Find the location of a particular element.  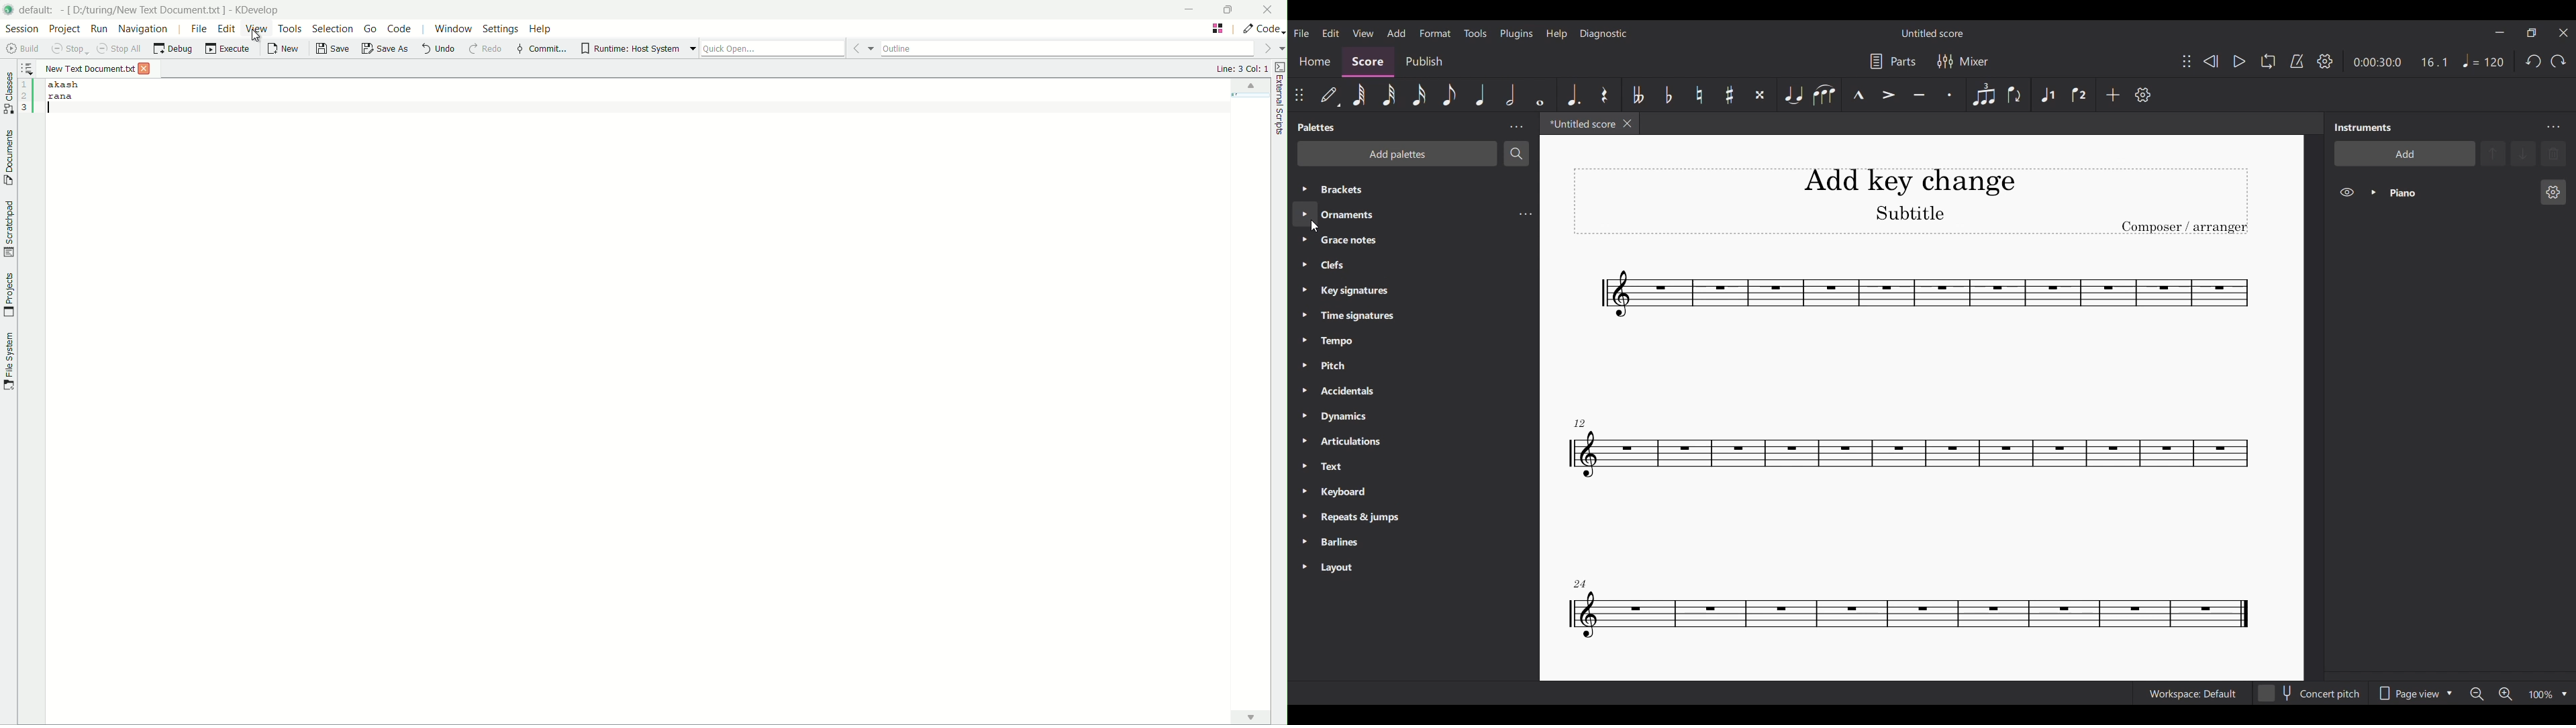

Palette settings is located at coordinates (1516, 127).